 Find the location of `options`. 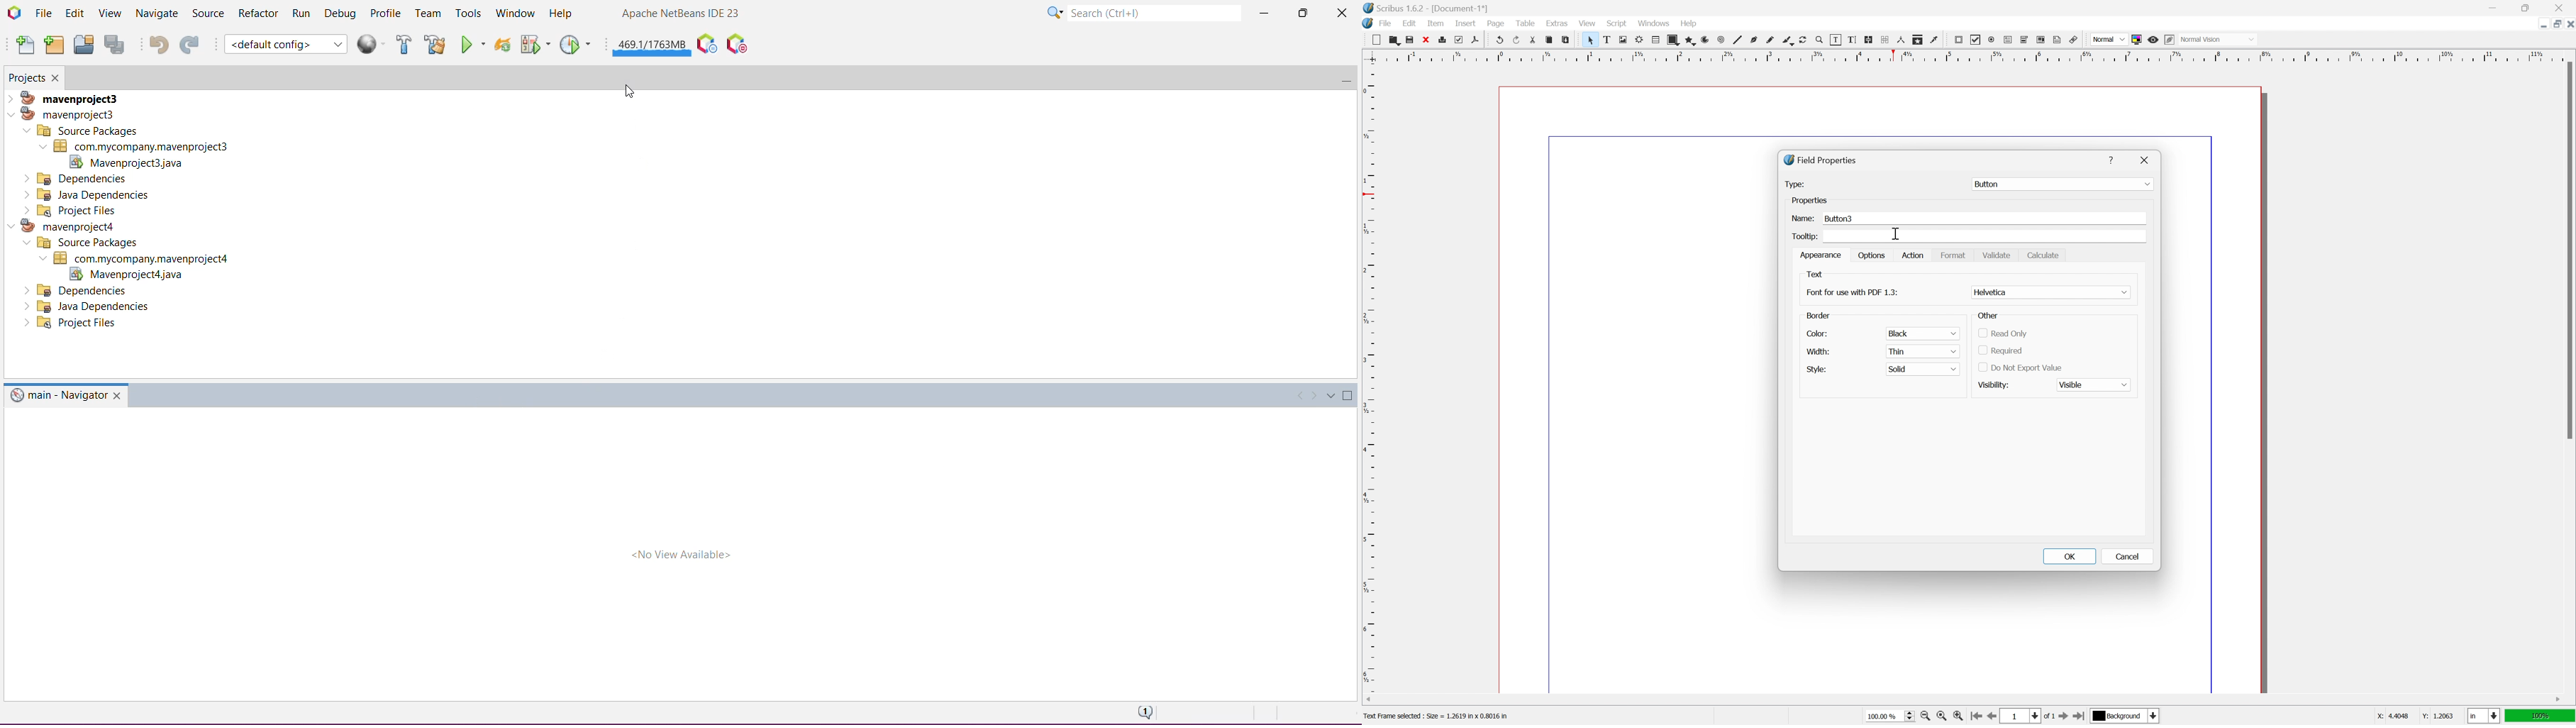

options is located at coordinates (1871, 255).